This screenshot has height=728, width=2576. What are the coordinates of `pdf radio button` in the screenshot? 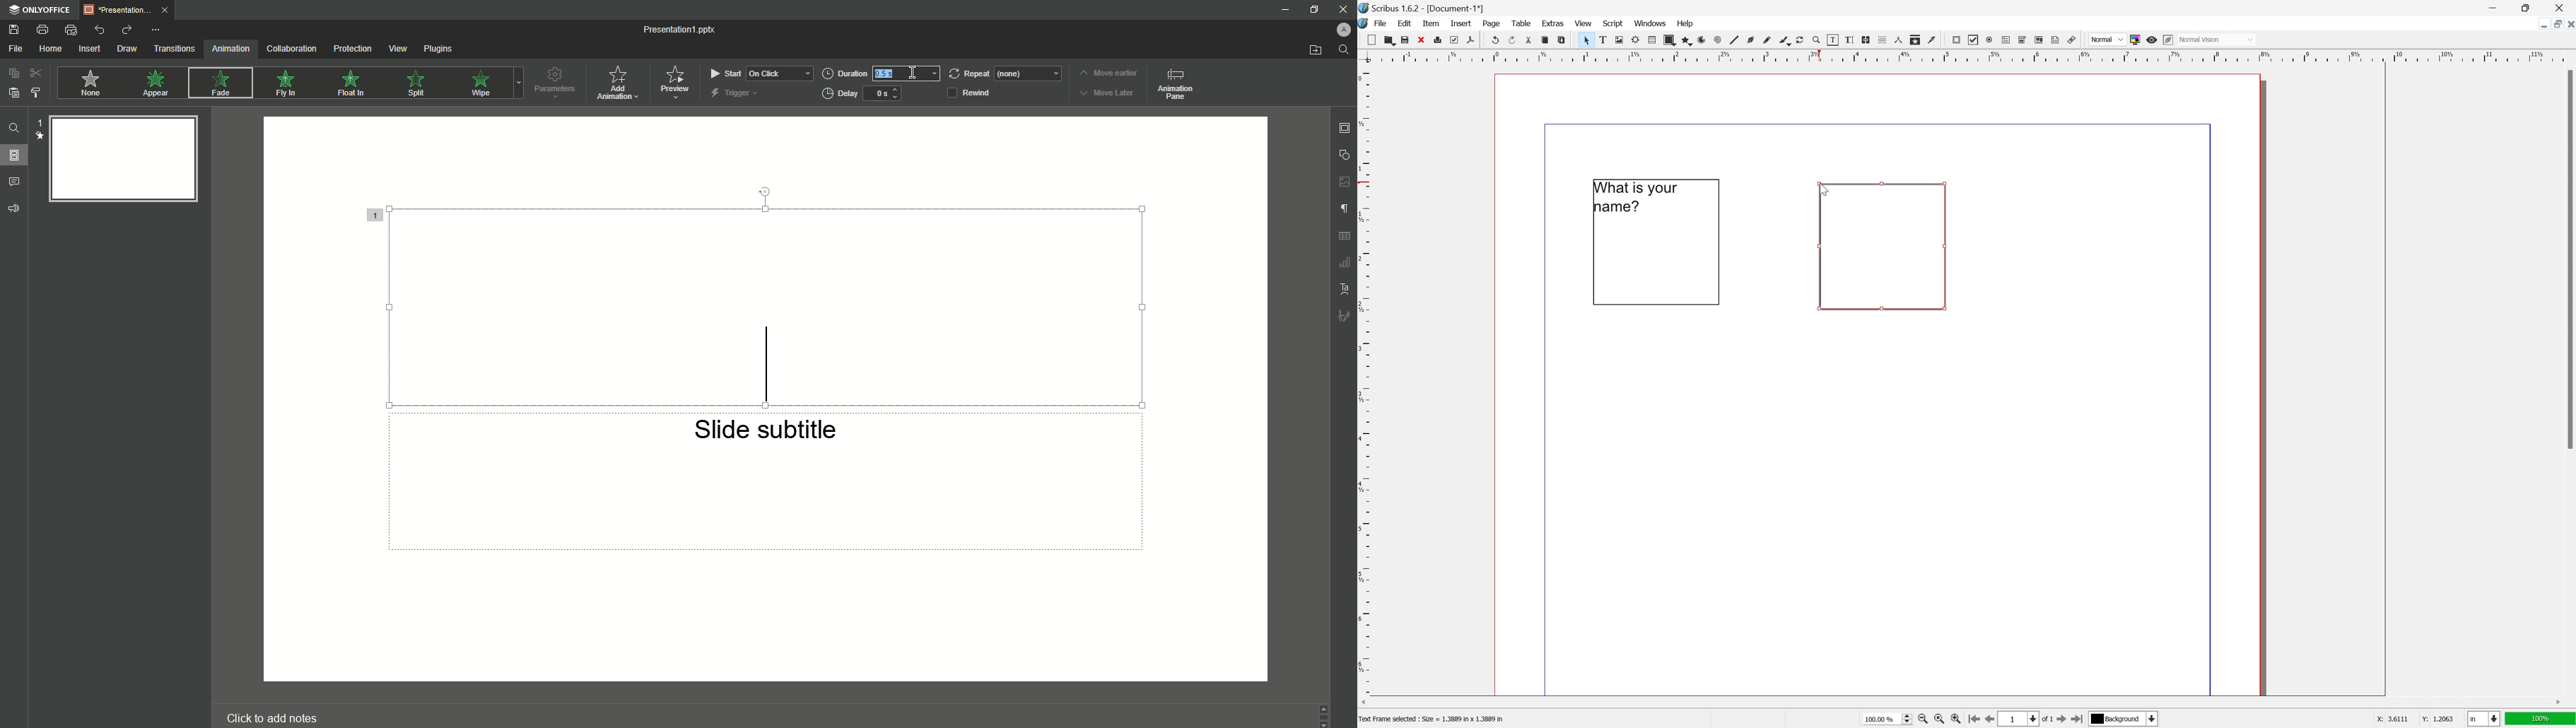 It's located at (1989, 40).